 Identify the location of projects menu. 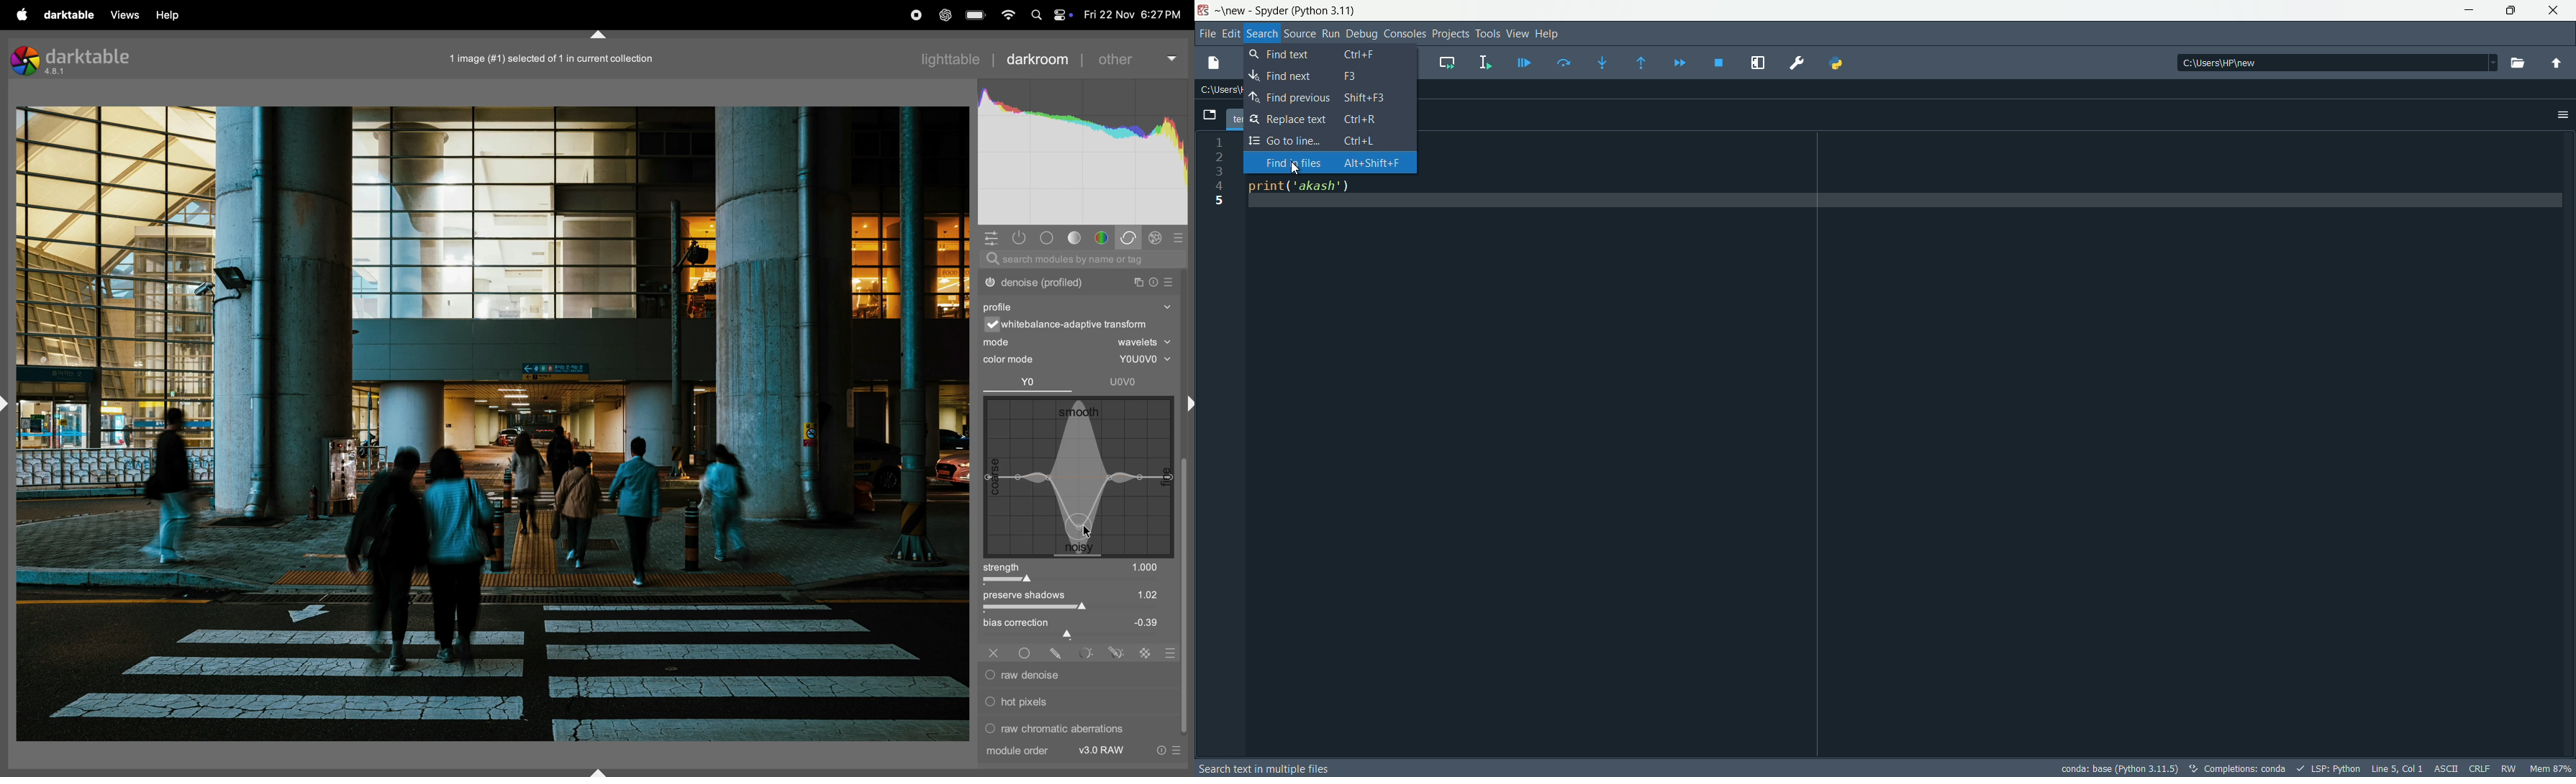
(1451, 35).